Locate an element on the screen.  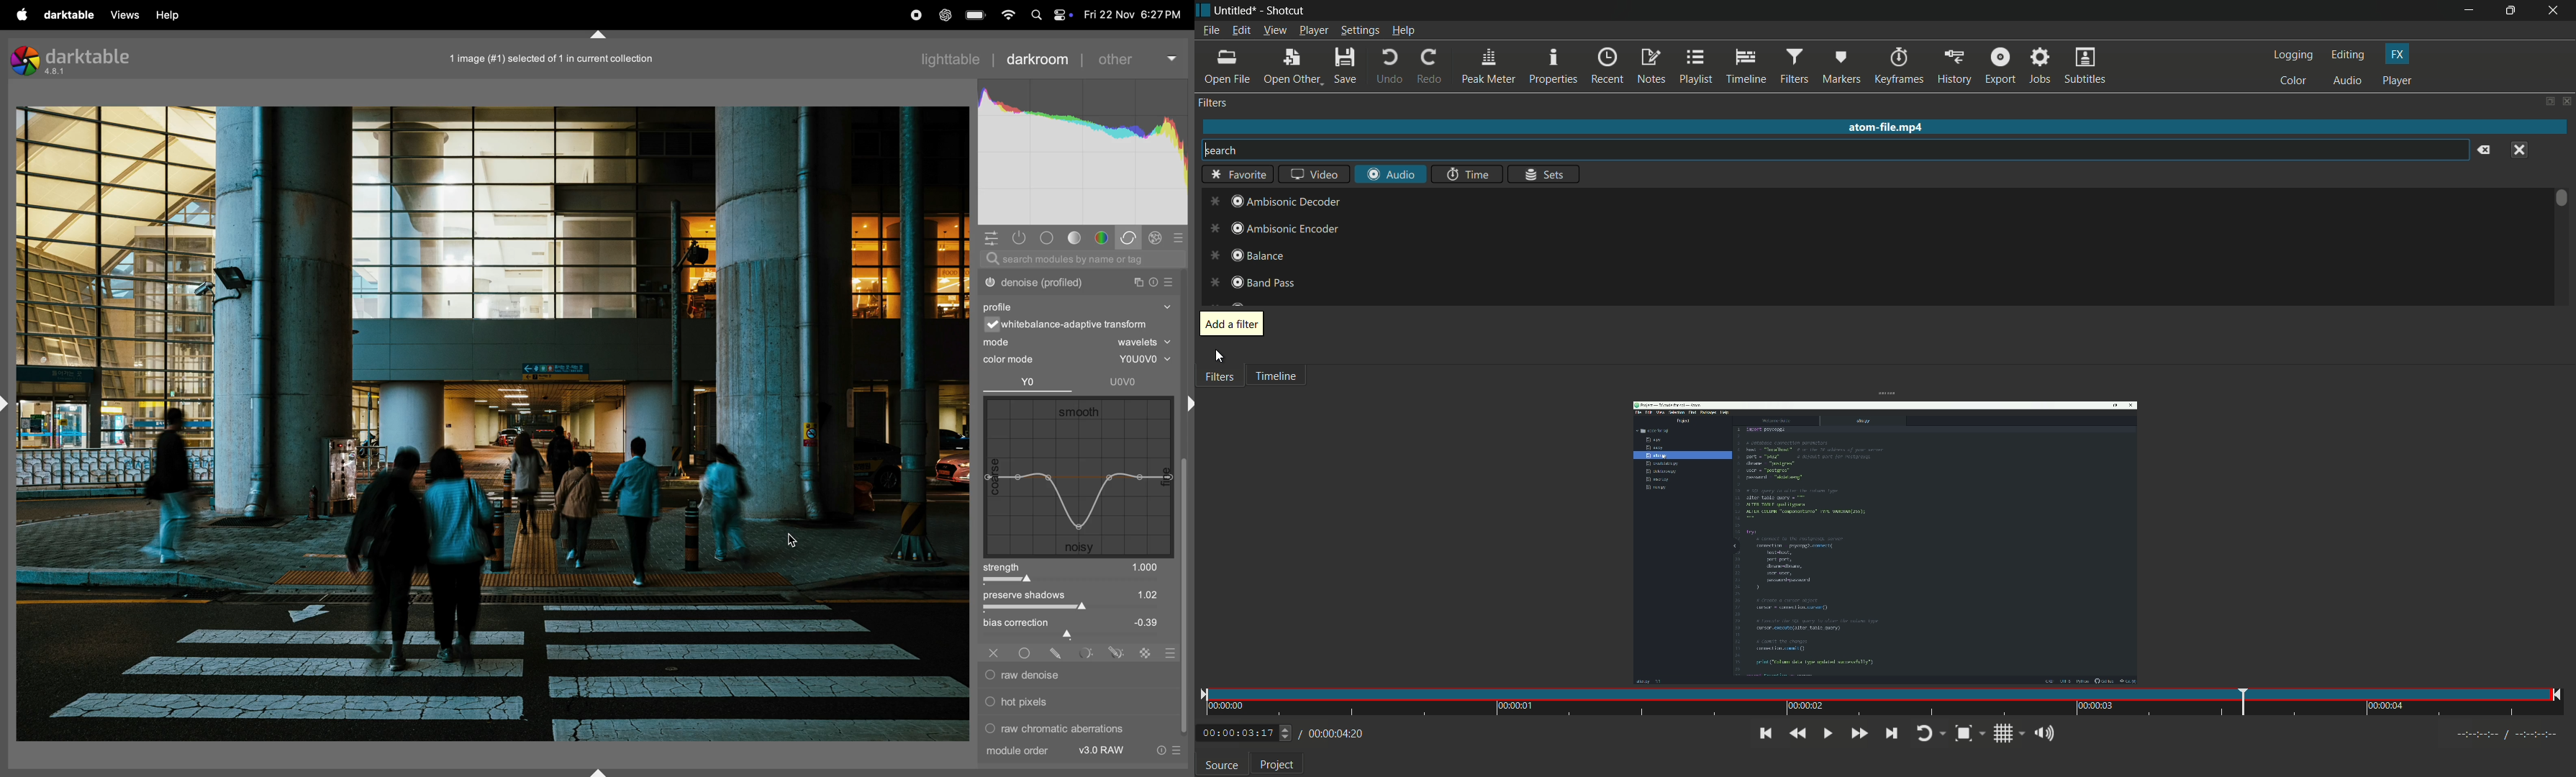
playlist is located at coordinates (1695, 67).